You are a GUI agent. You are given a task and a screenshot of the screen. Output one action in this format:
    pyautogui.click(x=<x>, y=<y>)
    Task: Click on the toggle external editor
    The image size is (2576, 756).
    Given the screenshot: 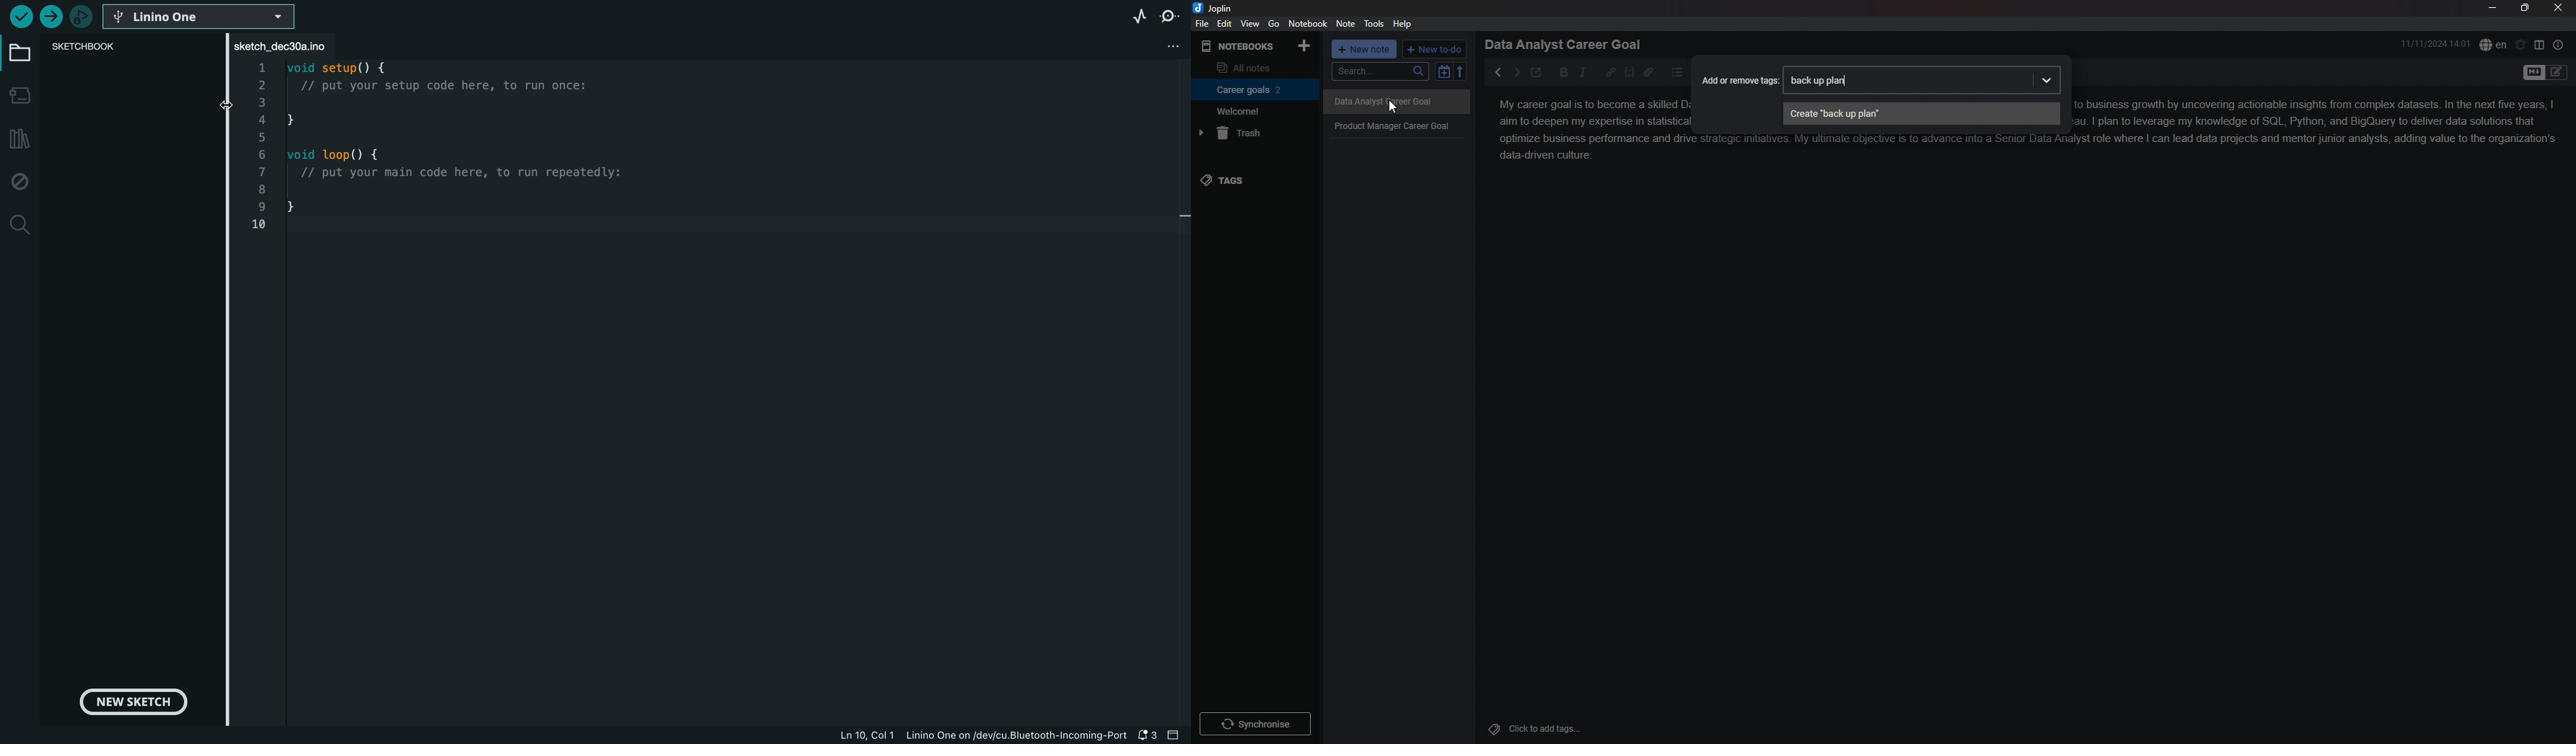 What is the action you would take?
    pyautogui.click(x=1537, y=72)
    